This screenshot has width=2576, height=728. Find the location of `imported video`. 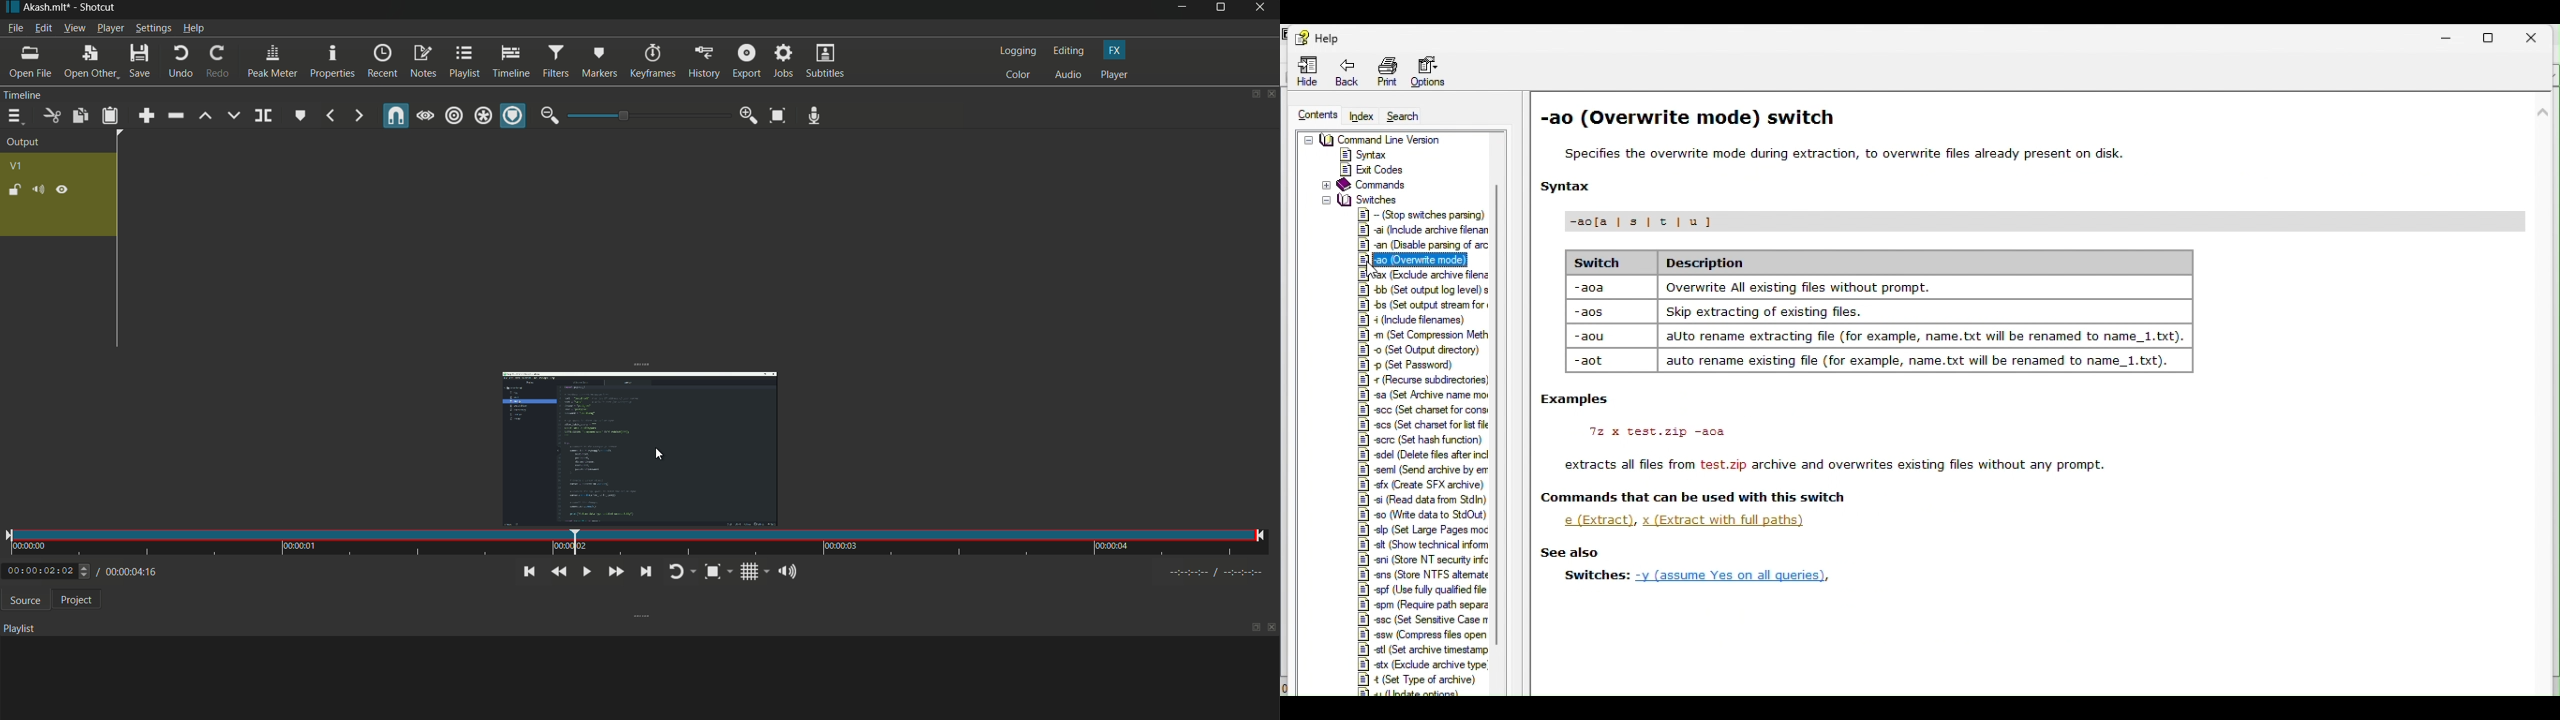

imported video is located at coordinates (643, 446).